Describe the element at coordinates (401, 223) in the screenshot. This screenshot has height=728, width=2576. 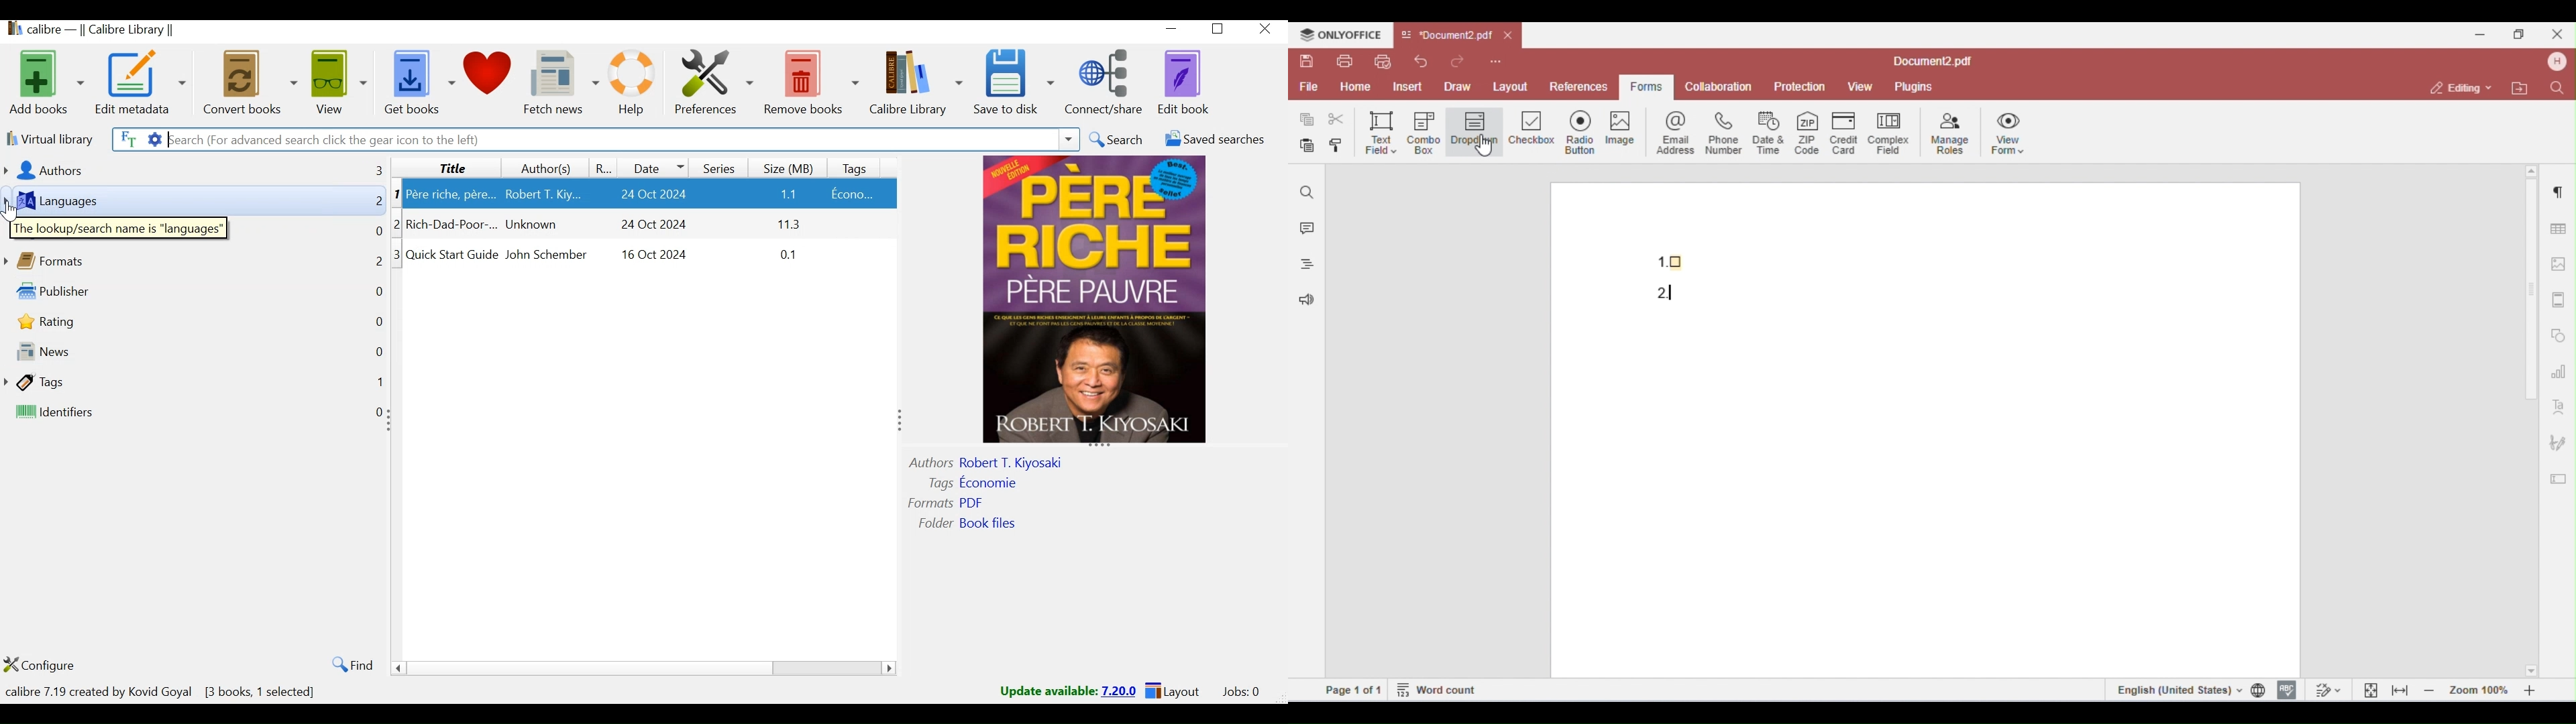
I see `2` at that location.